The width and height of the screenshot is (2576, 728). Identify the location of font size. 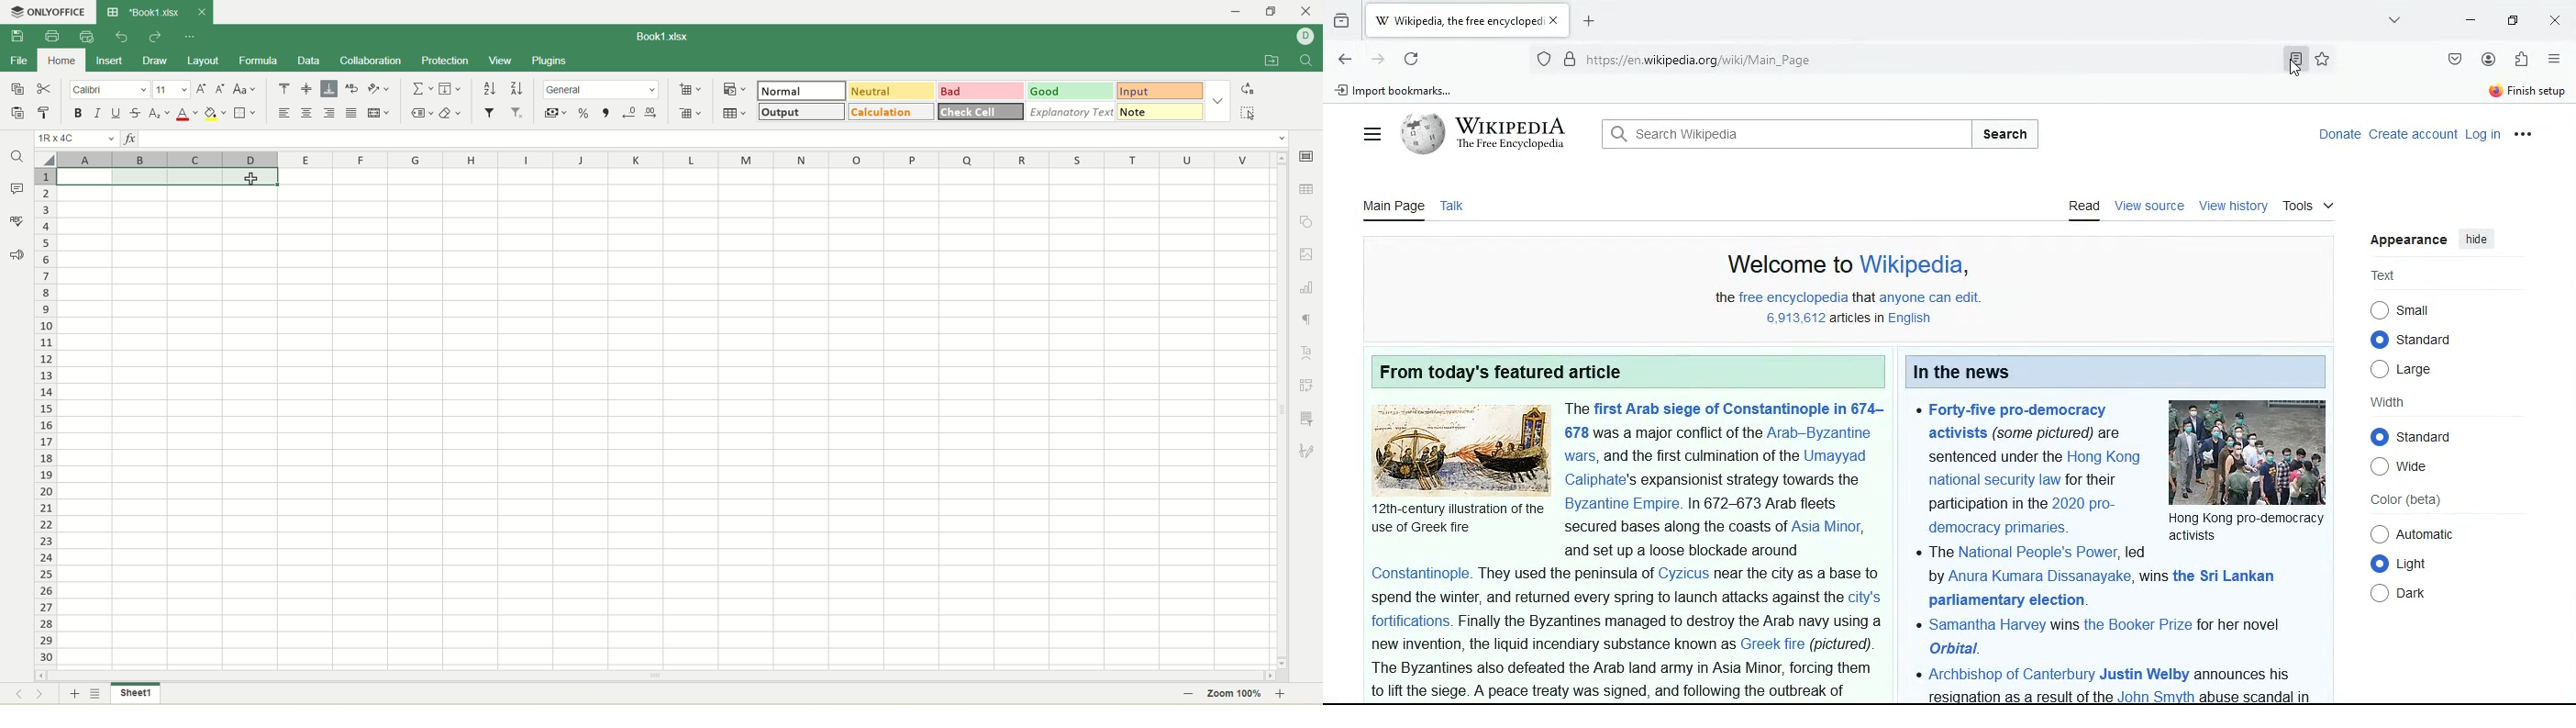
(172, 90).